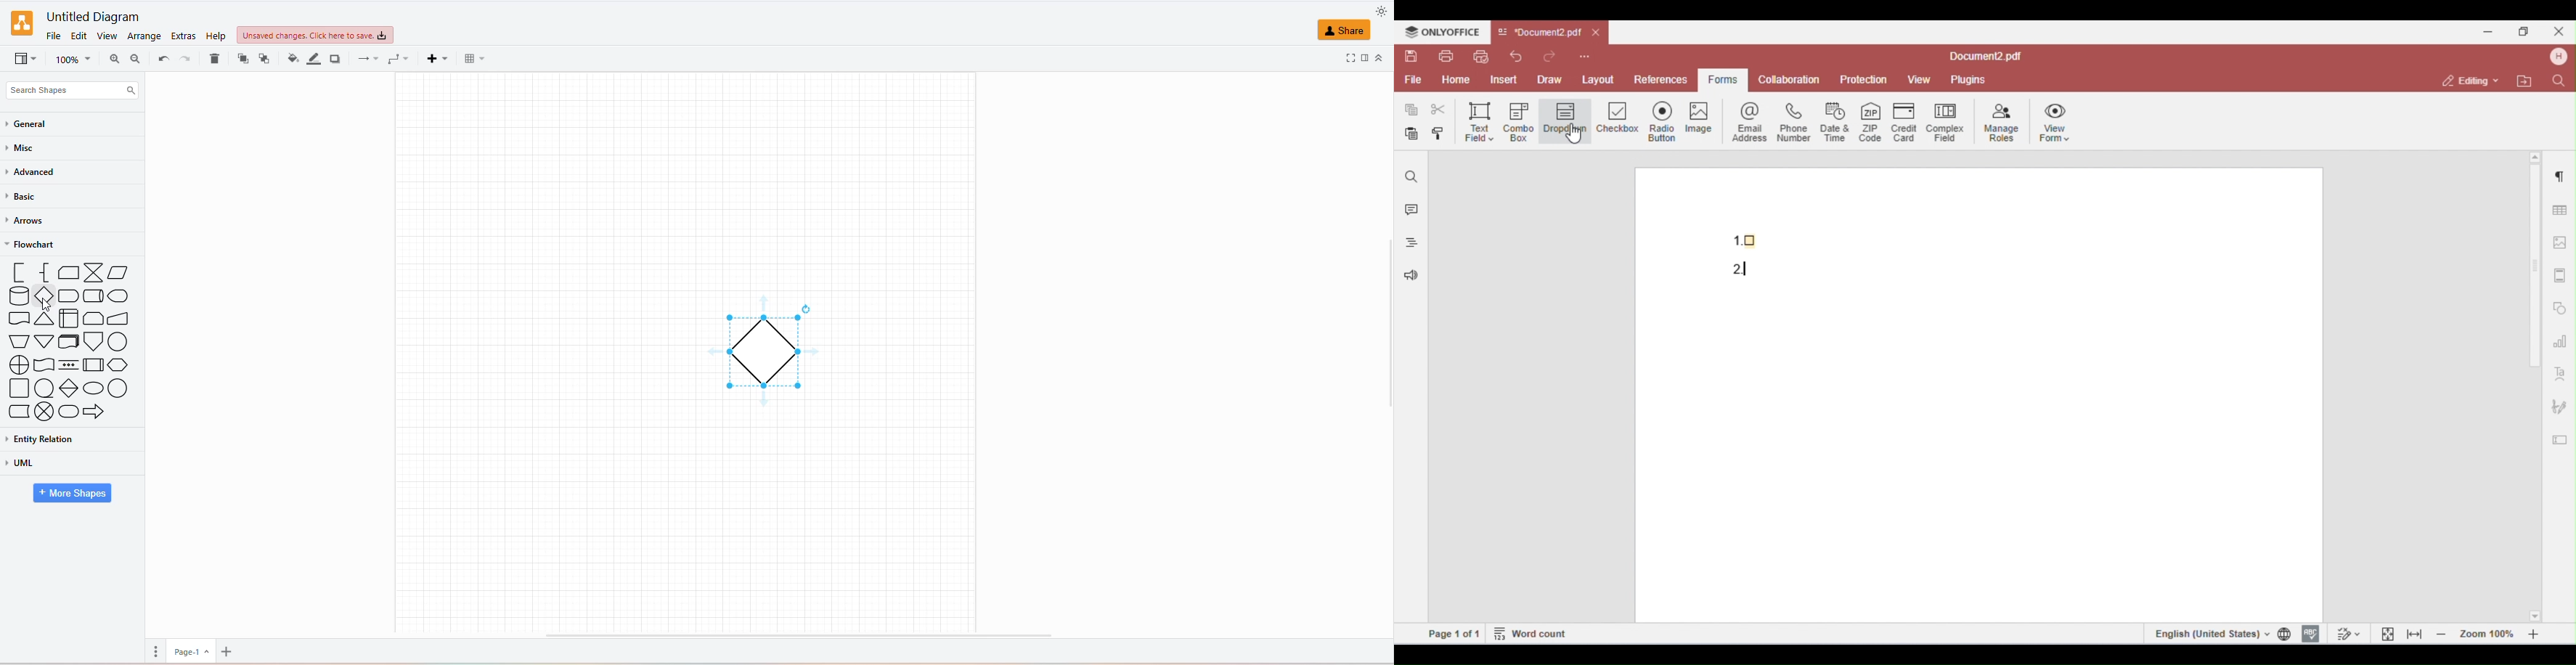 This screenshot has height=672, width=2576. I want to click on TO FRONT, so click(241, 59).